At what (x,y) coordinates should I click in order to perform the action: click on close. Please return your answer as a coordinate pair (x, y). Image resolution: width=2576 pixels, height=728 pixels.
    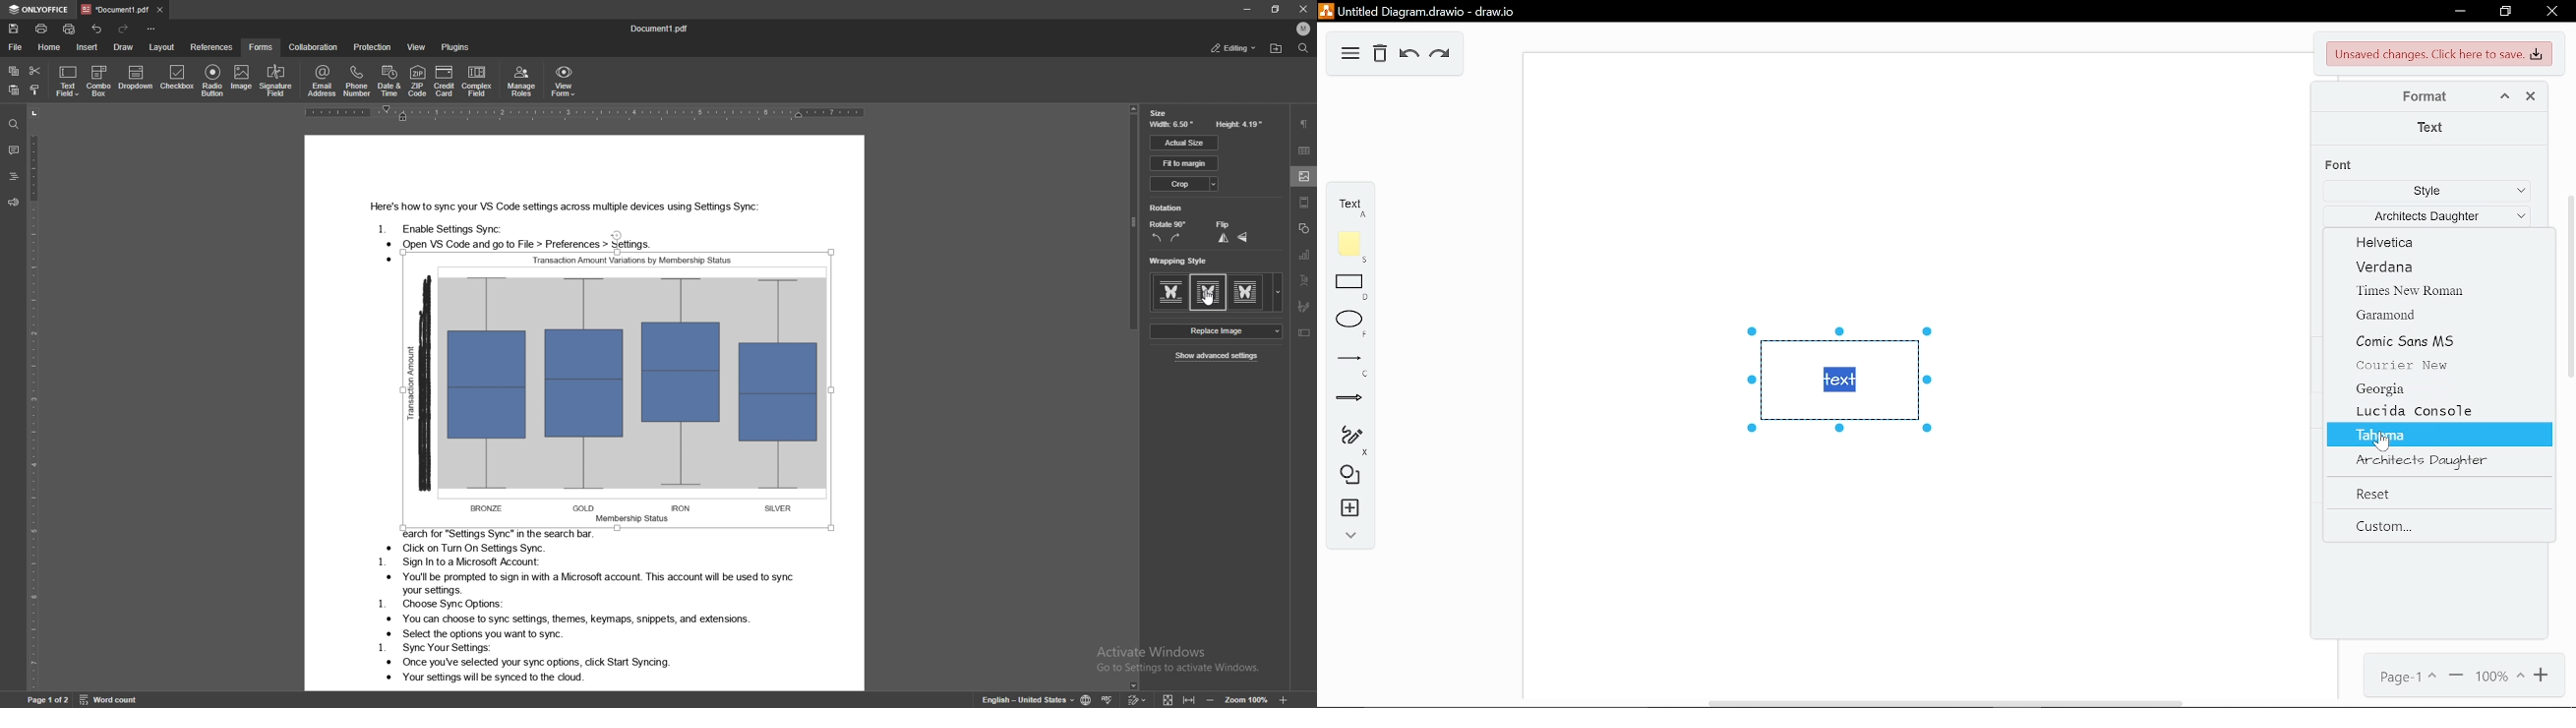
    Looking at the image, I should click on (1302, 9).